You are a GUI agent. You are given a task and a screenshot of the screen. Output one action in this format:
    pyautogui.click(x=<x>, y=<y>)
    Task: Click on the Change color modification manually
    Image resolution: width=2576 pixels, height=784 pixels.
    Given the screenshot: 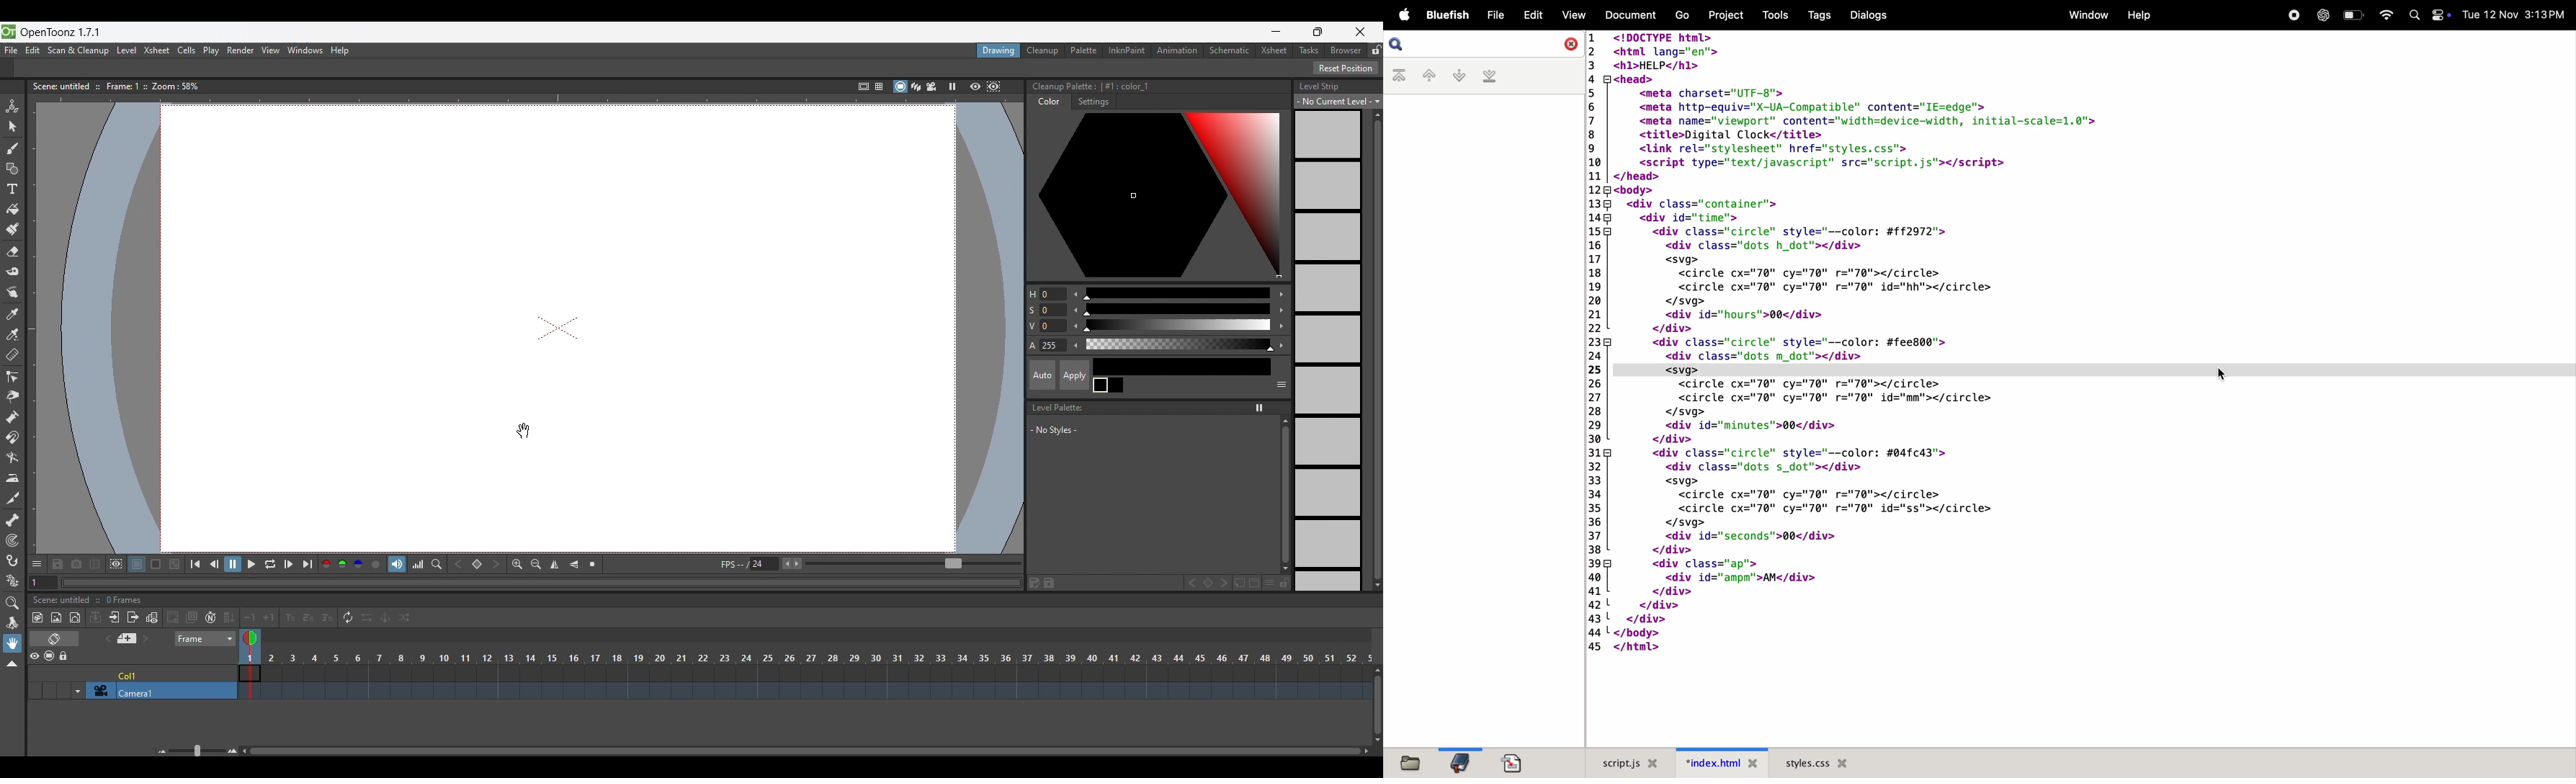 What is the action you would take?
    pyautogui.click(x=1052, y=319)
    